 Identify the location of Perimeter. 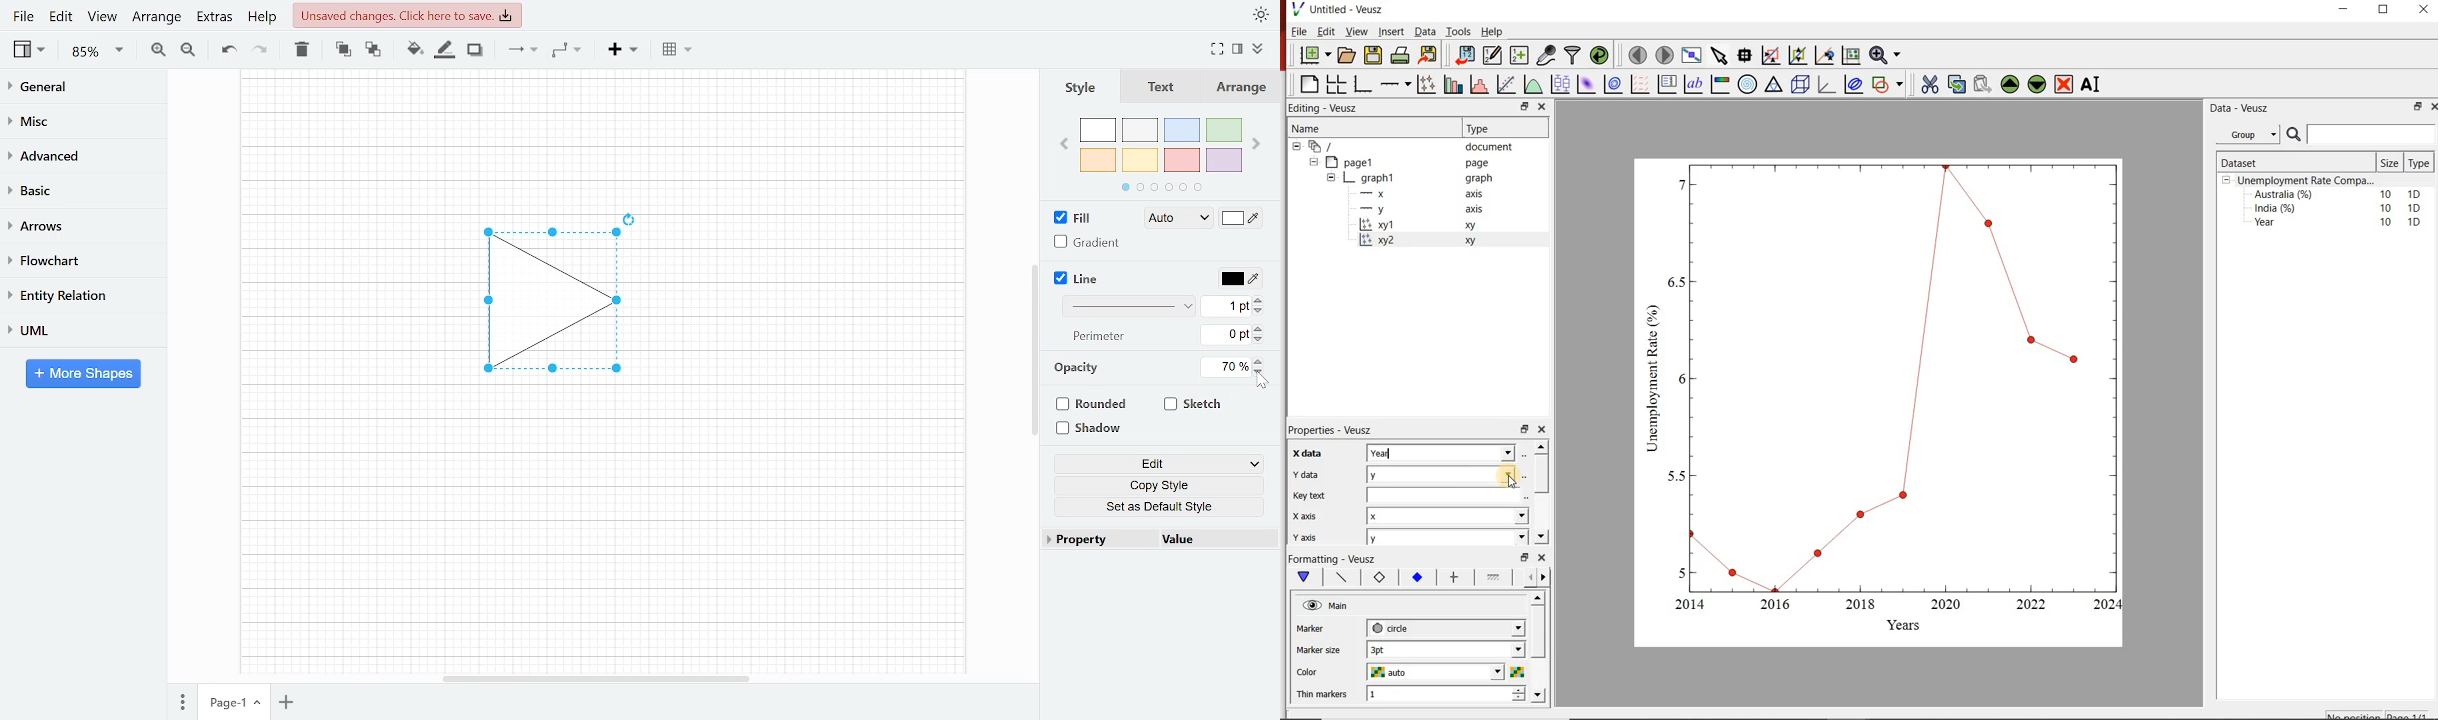
(1095, 337).